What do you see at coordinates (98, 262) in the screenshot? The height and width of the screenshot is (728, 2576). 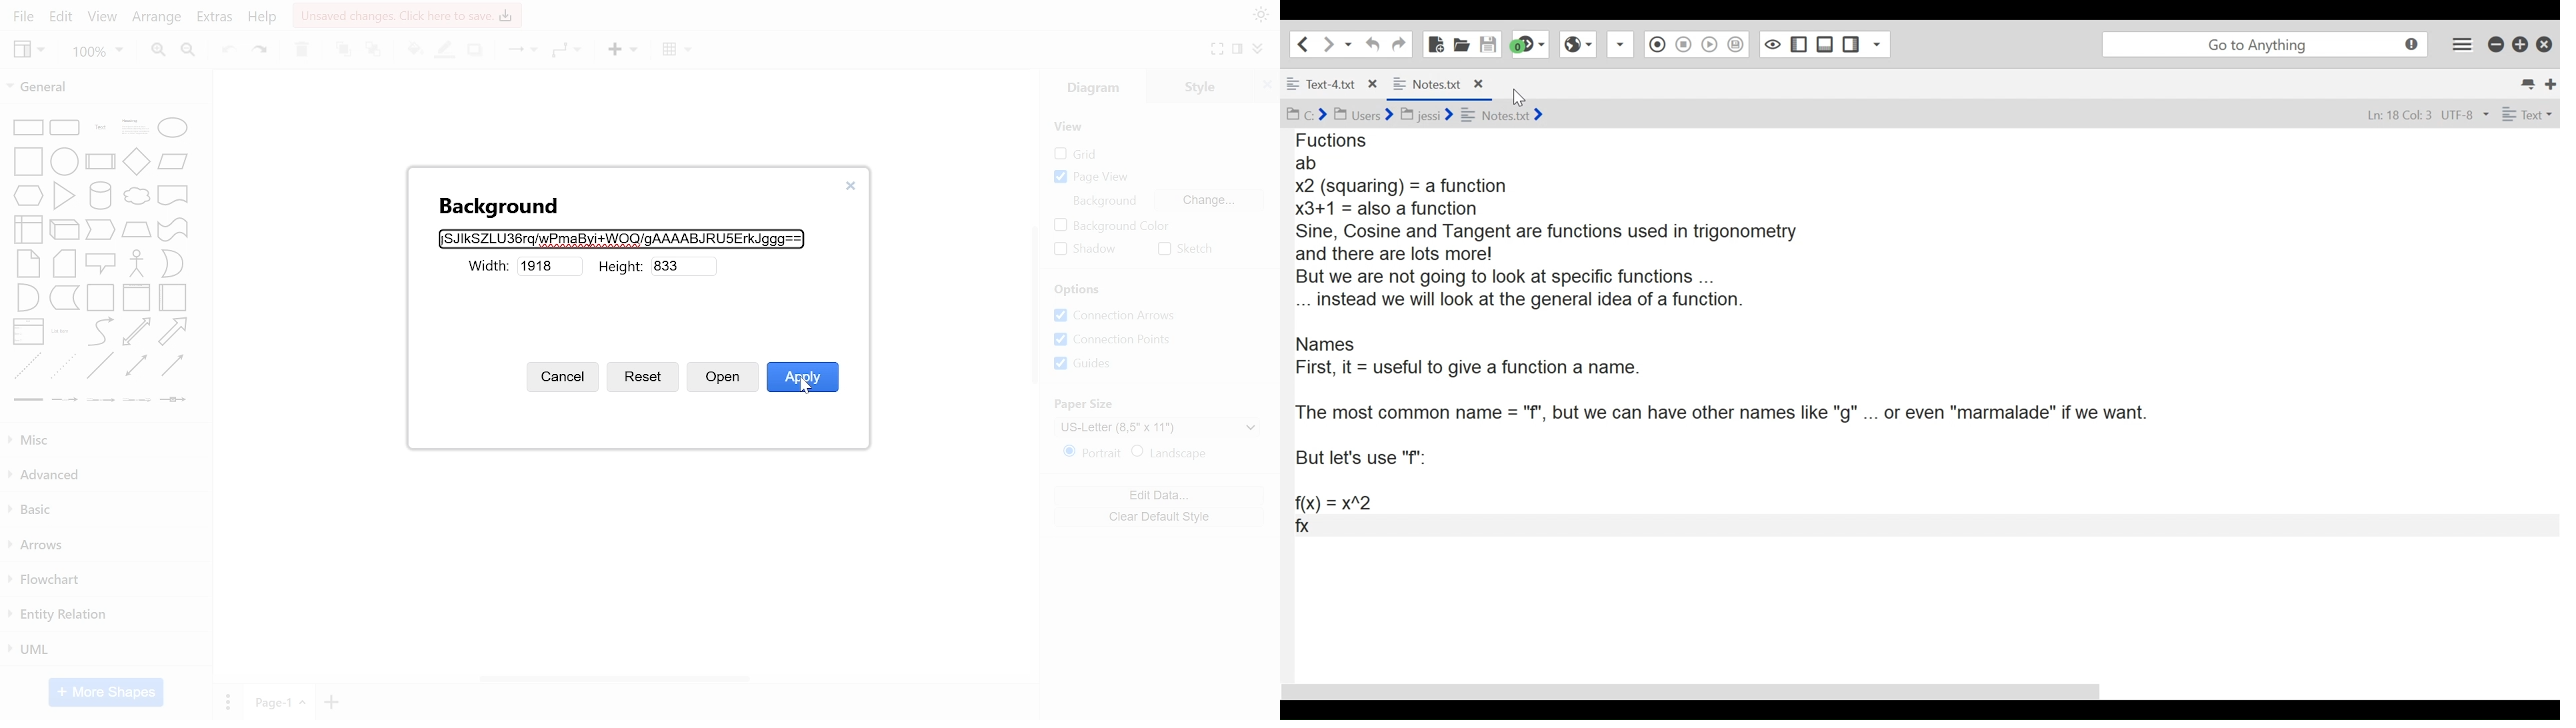 I see `general shapes` at bounding box center [98, 262].